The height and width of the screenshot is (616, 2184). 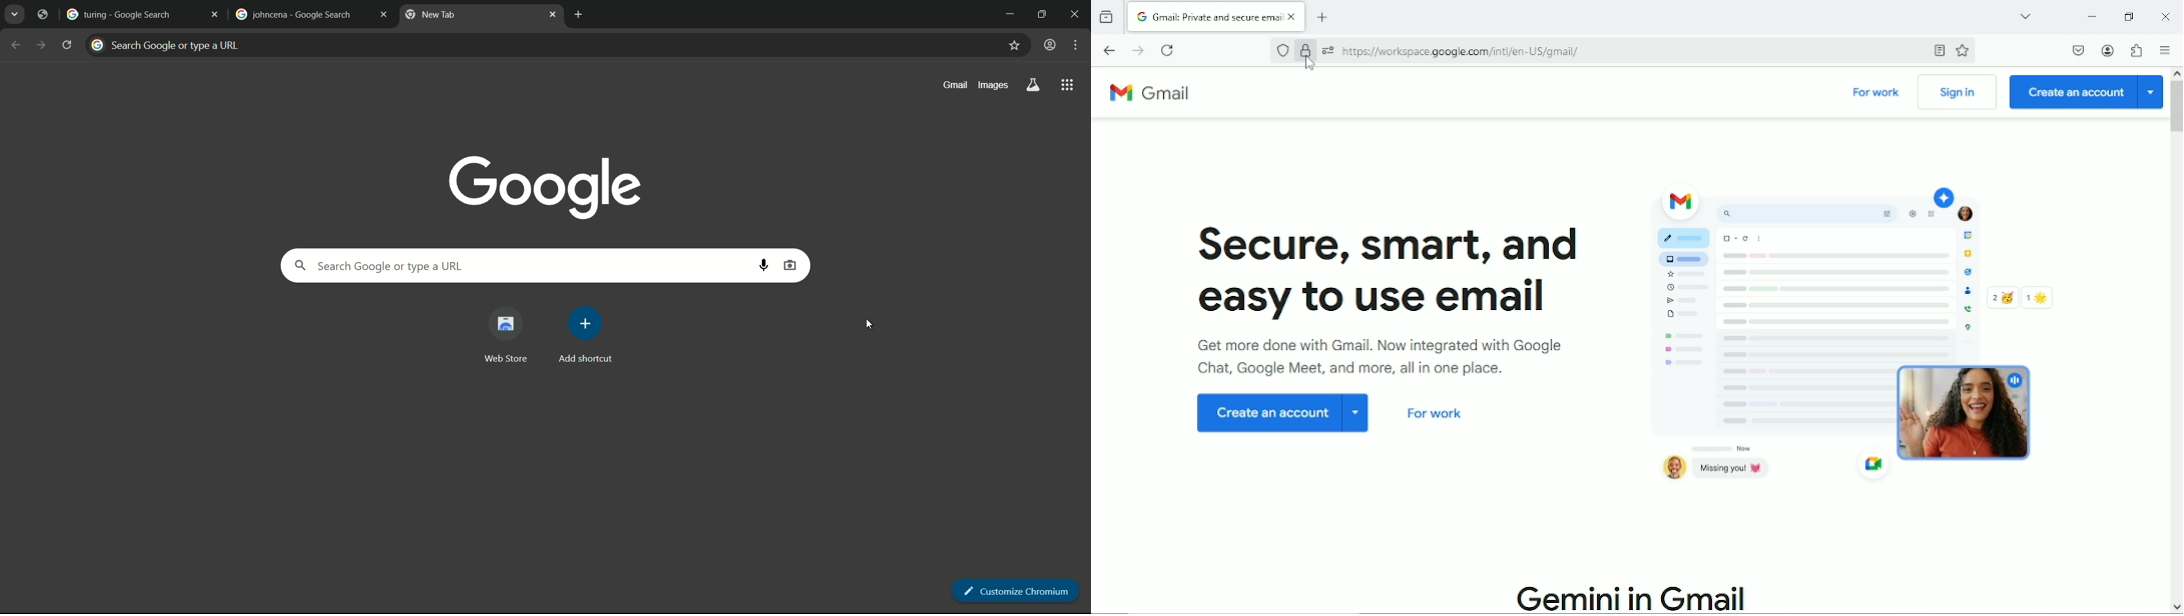 I want to click on search bar, so click(x=513, y=45).